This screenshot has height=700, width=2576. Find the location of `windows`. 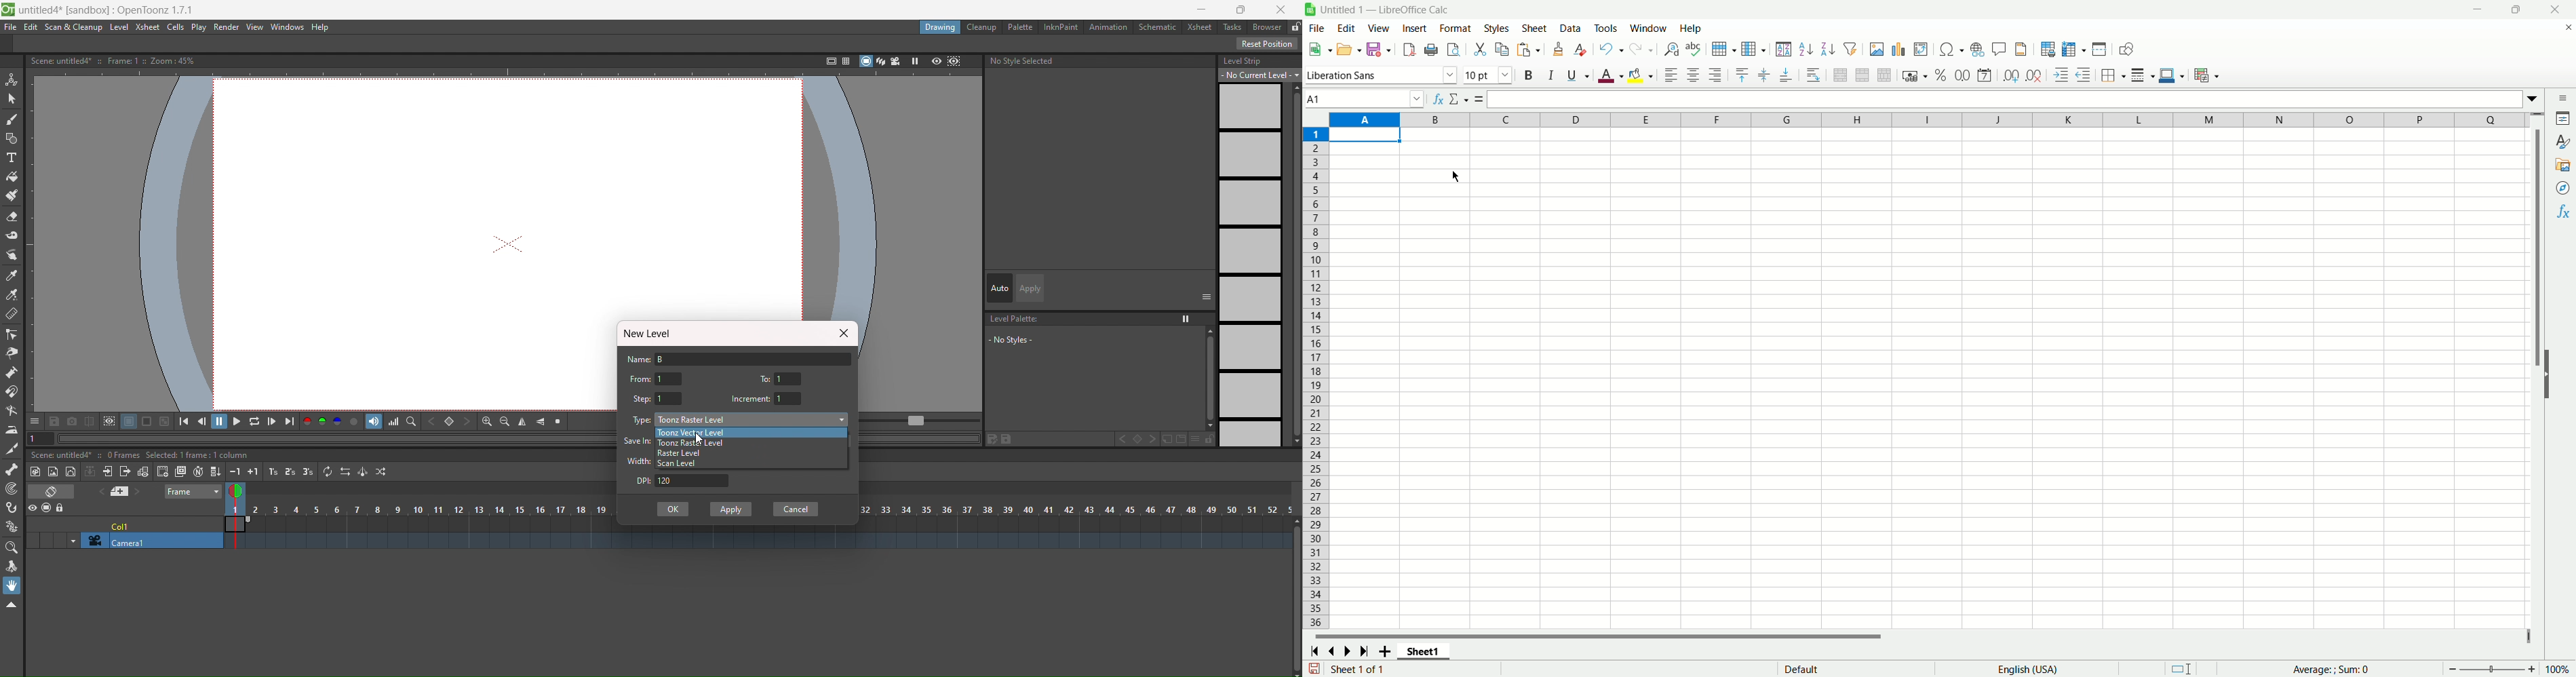

windows is located at coordinates (289, 27).